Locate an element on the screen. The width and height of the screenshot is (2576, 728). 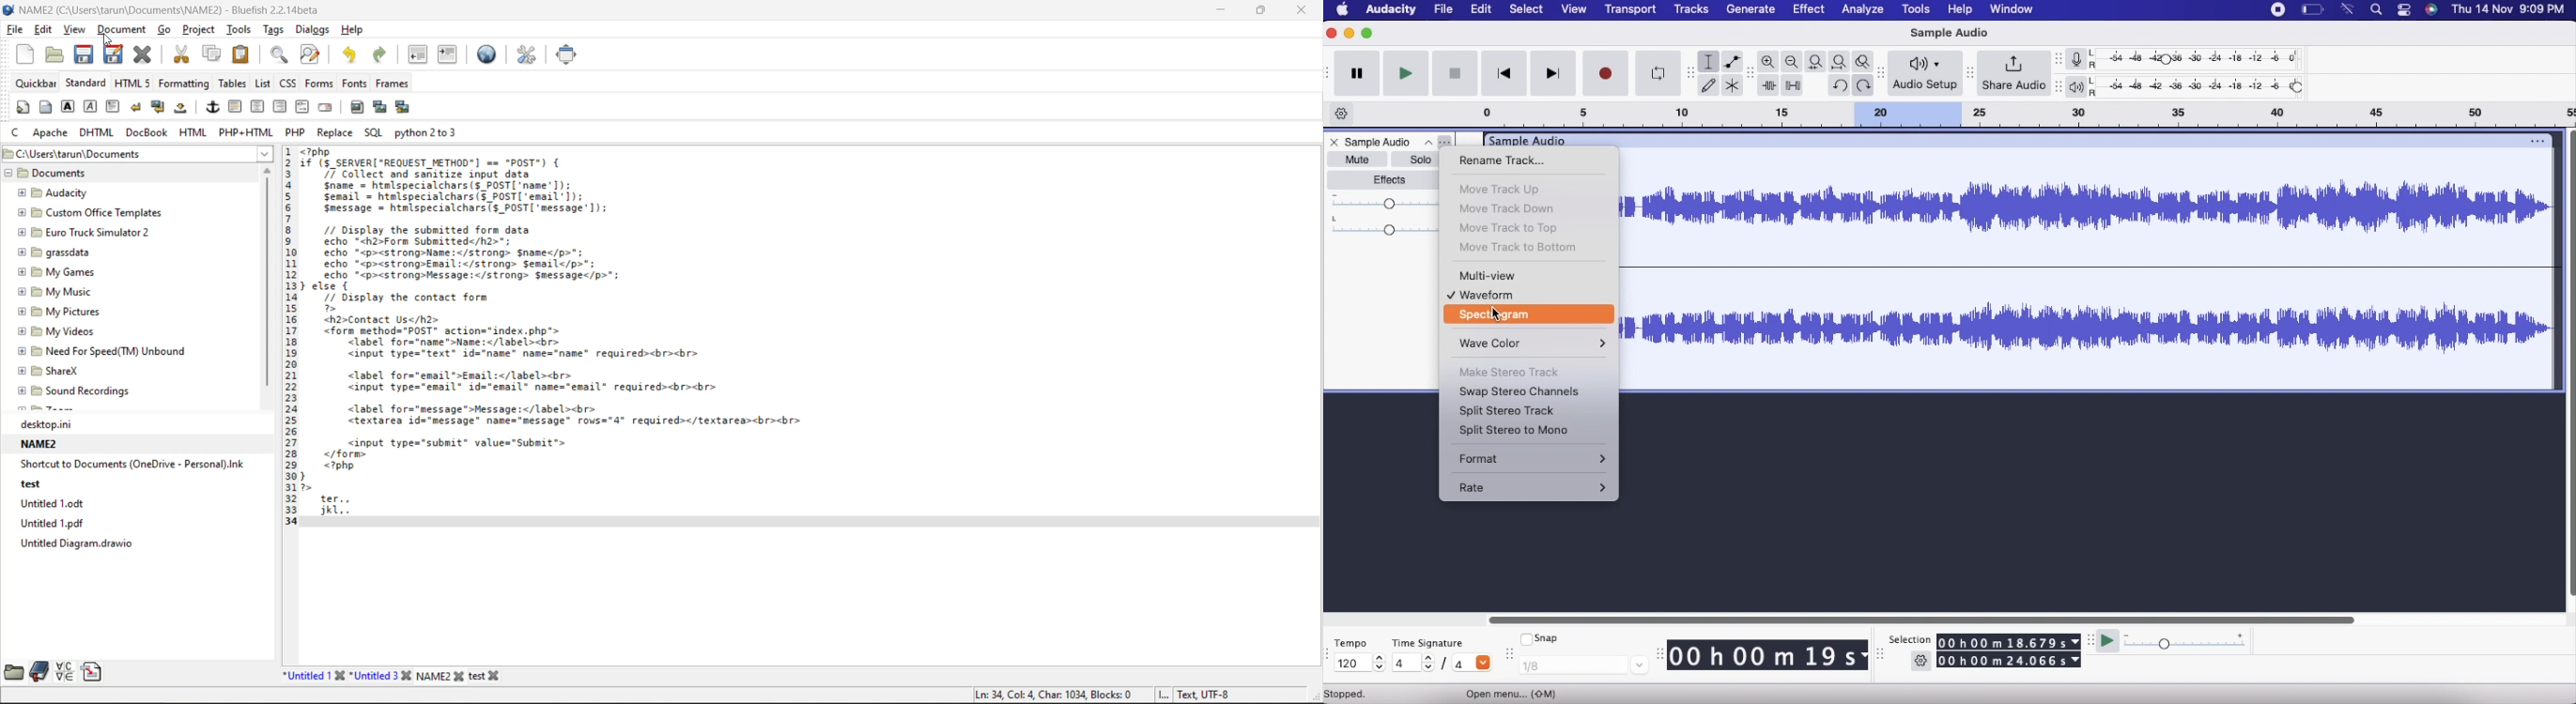
move toolbar is located at coordinates (2059, 88).